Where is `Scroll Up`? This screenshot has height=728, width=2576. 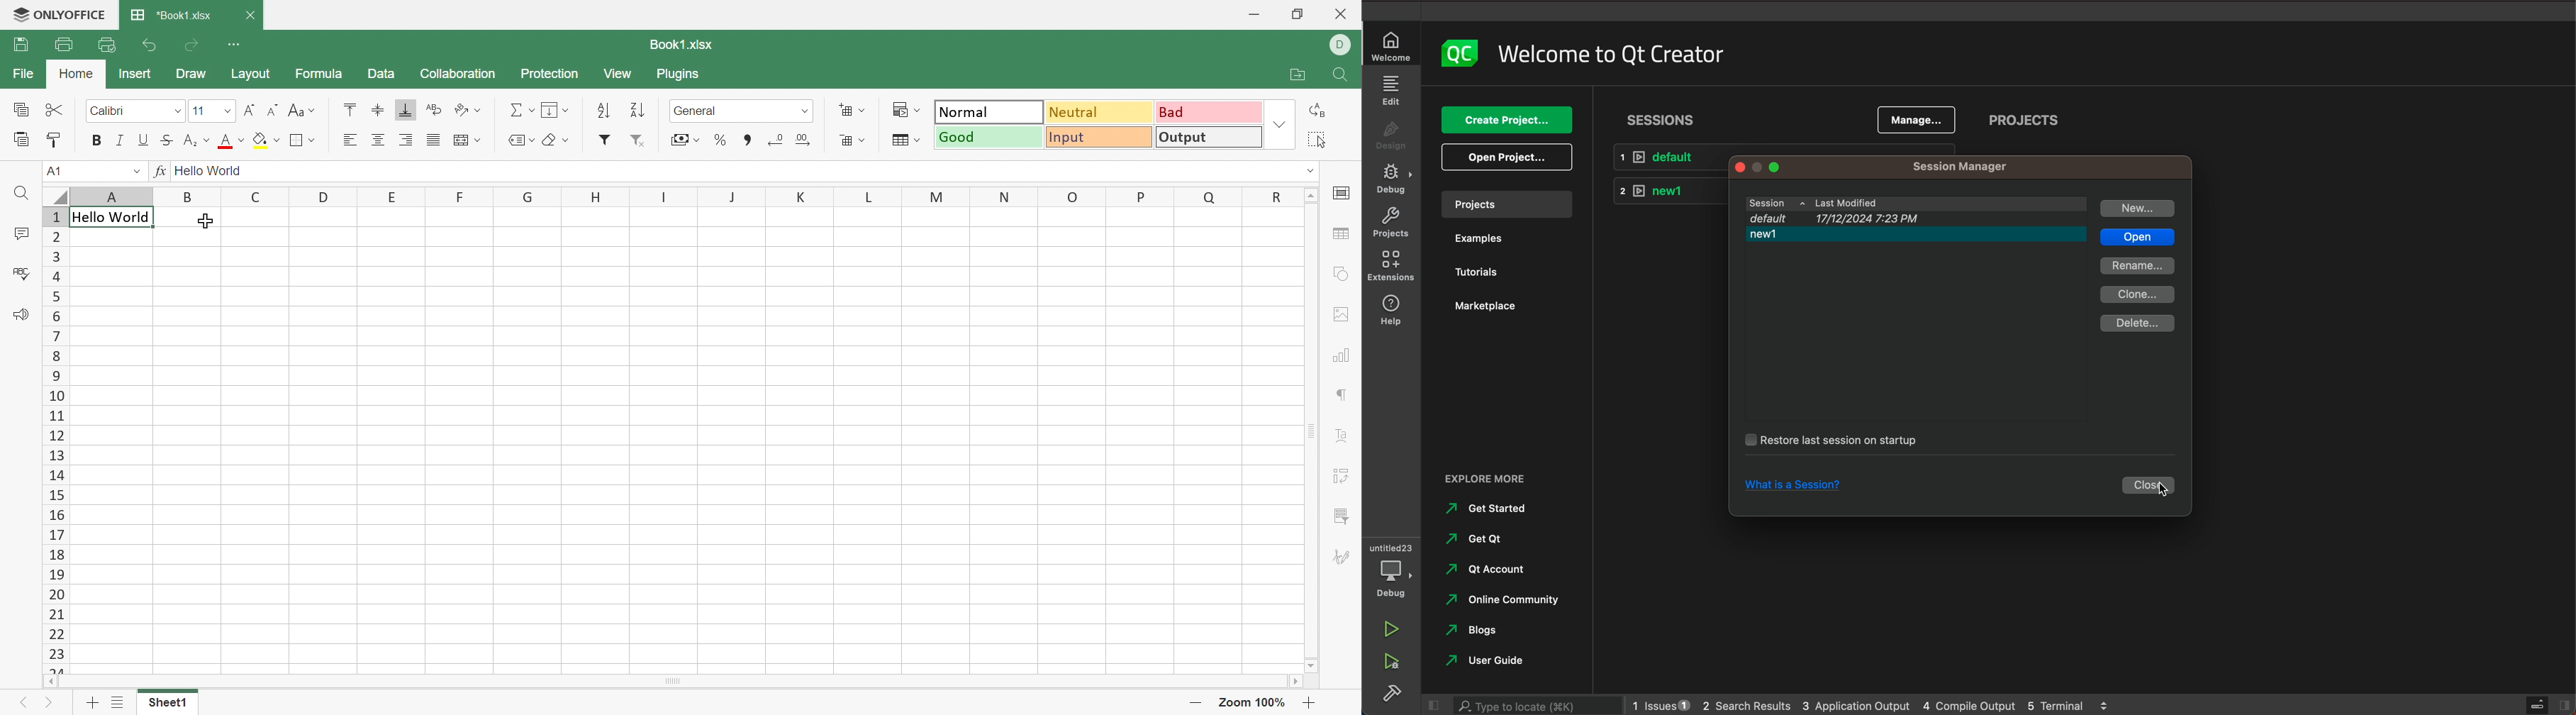
Scroll Up is located at coordinates (1307, 195).